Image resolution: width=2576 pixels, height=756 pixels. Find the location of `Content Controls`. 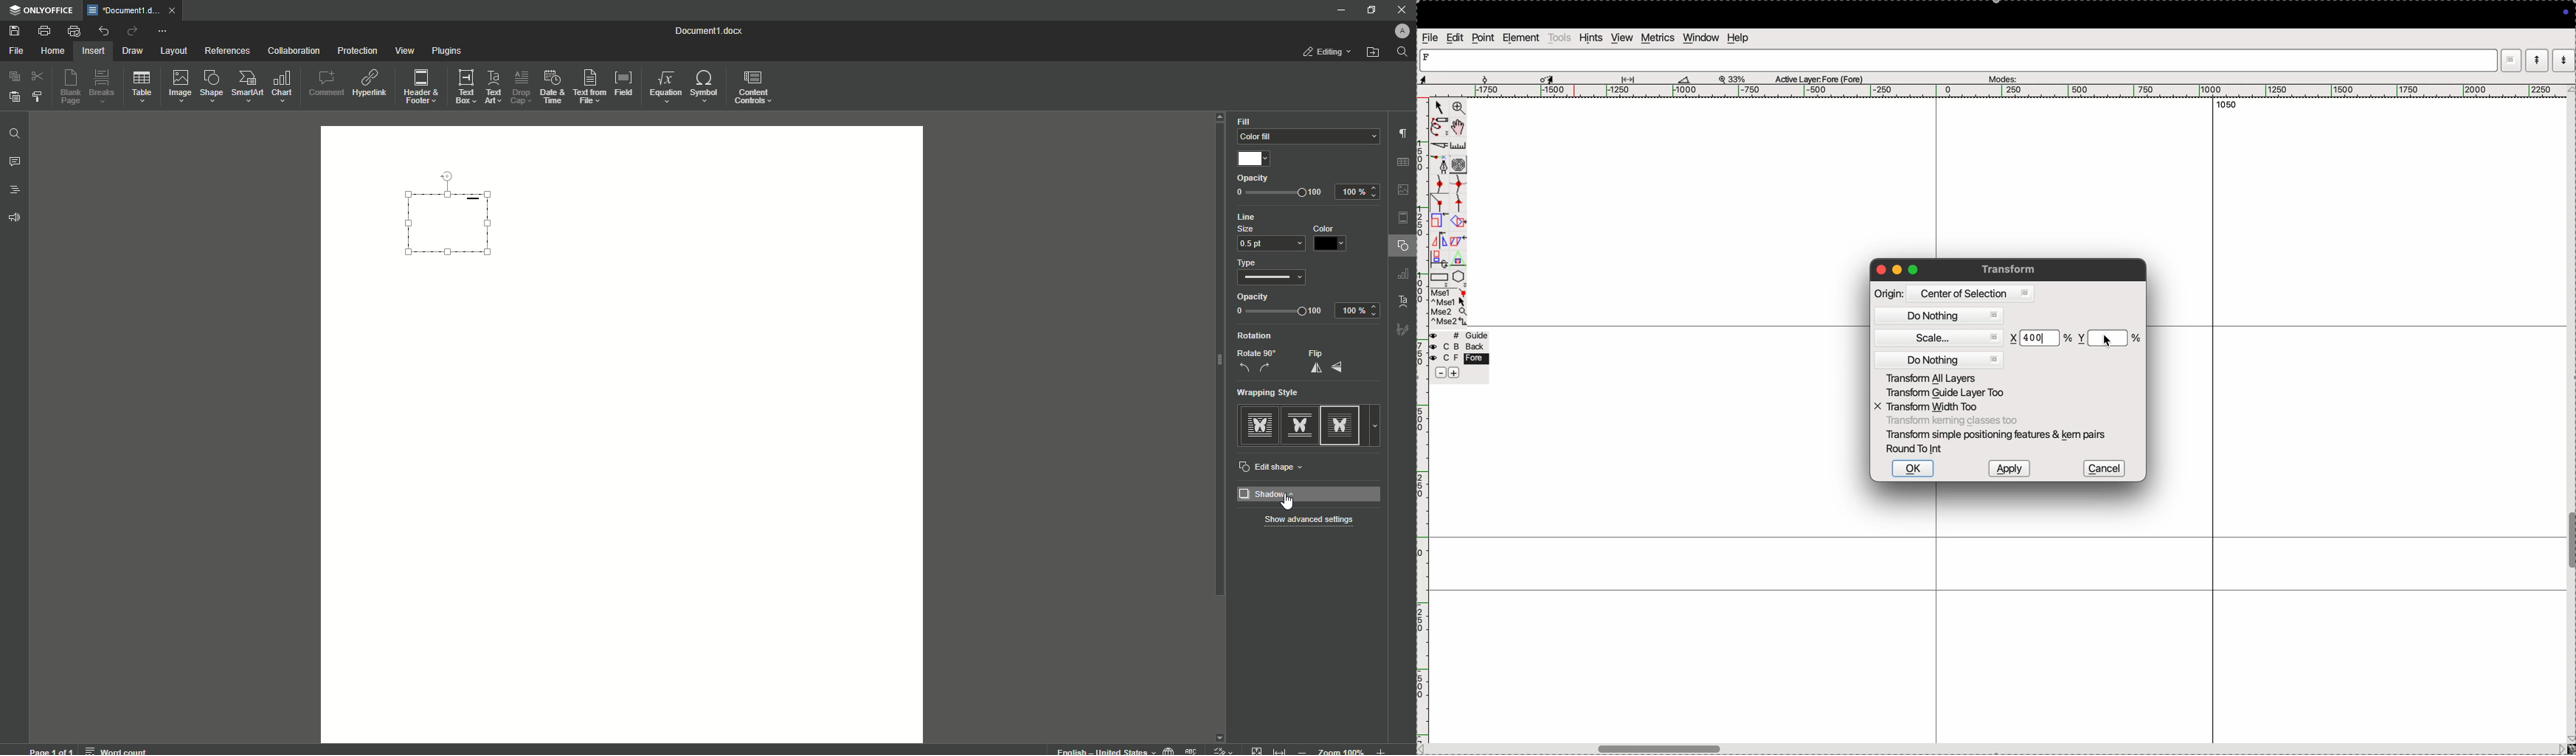

Content Controls is located at coordinates (755, 89).